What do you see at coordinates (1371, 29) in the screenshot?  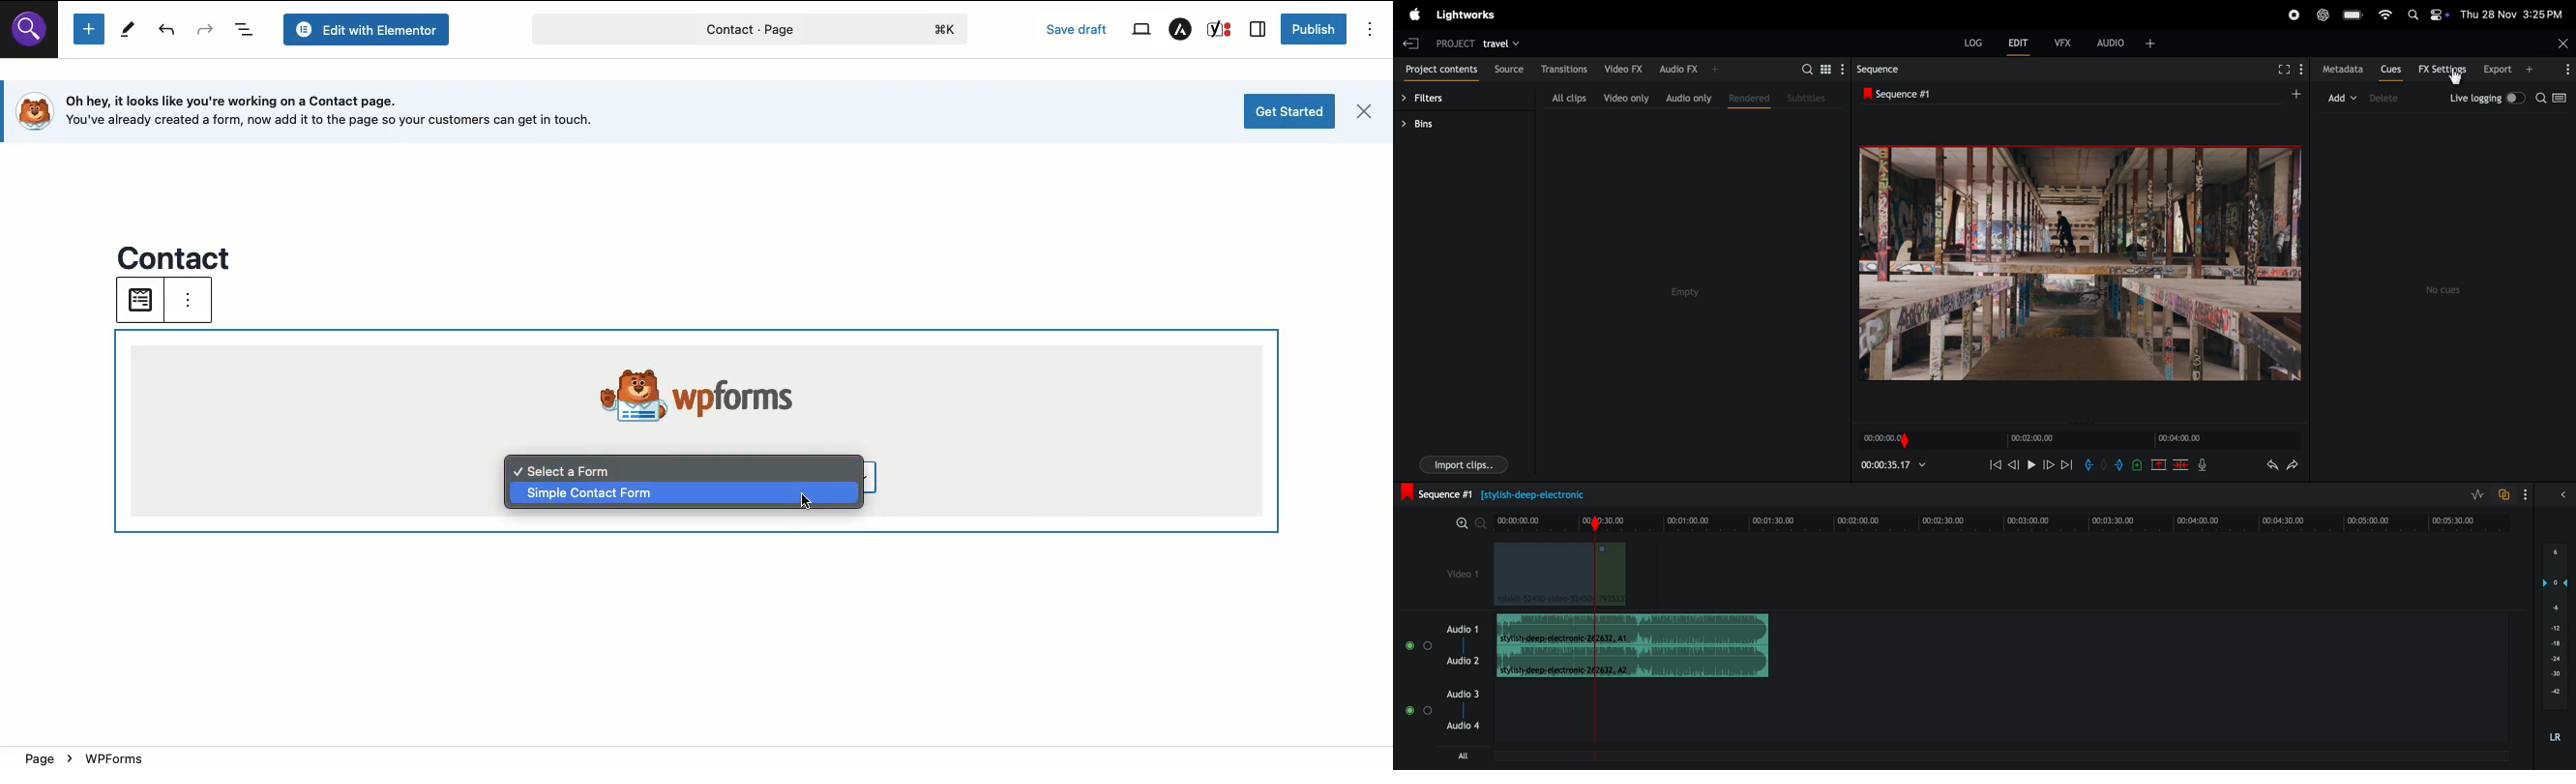 I see `Options` at bounding box center [1371, 29].